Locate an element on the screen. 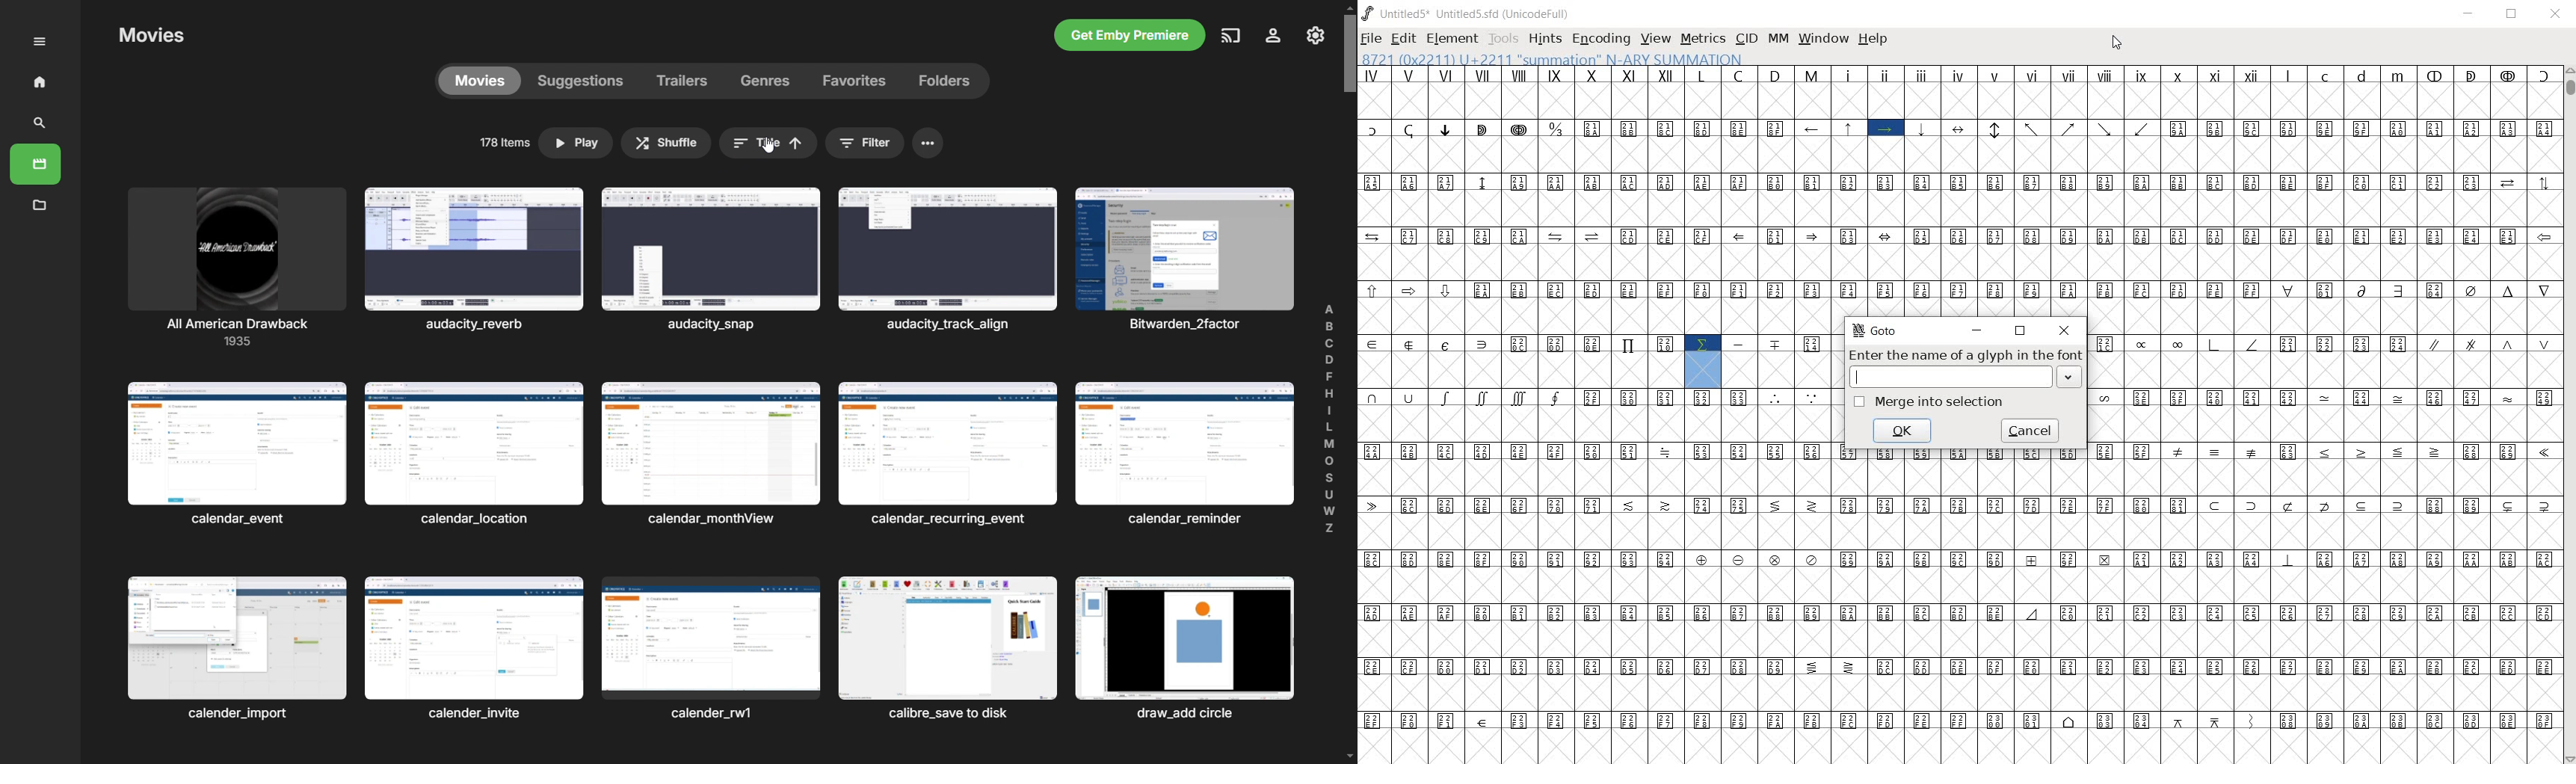 Image resolution: width=2576 pixels, height=784 pixels. empty cells is located at coordinates (1597, 317).